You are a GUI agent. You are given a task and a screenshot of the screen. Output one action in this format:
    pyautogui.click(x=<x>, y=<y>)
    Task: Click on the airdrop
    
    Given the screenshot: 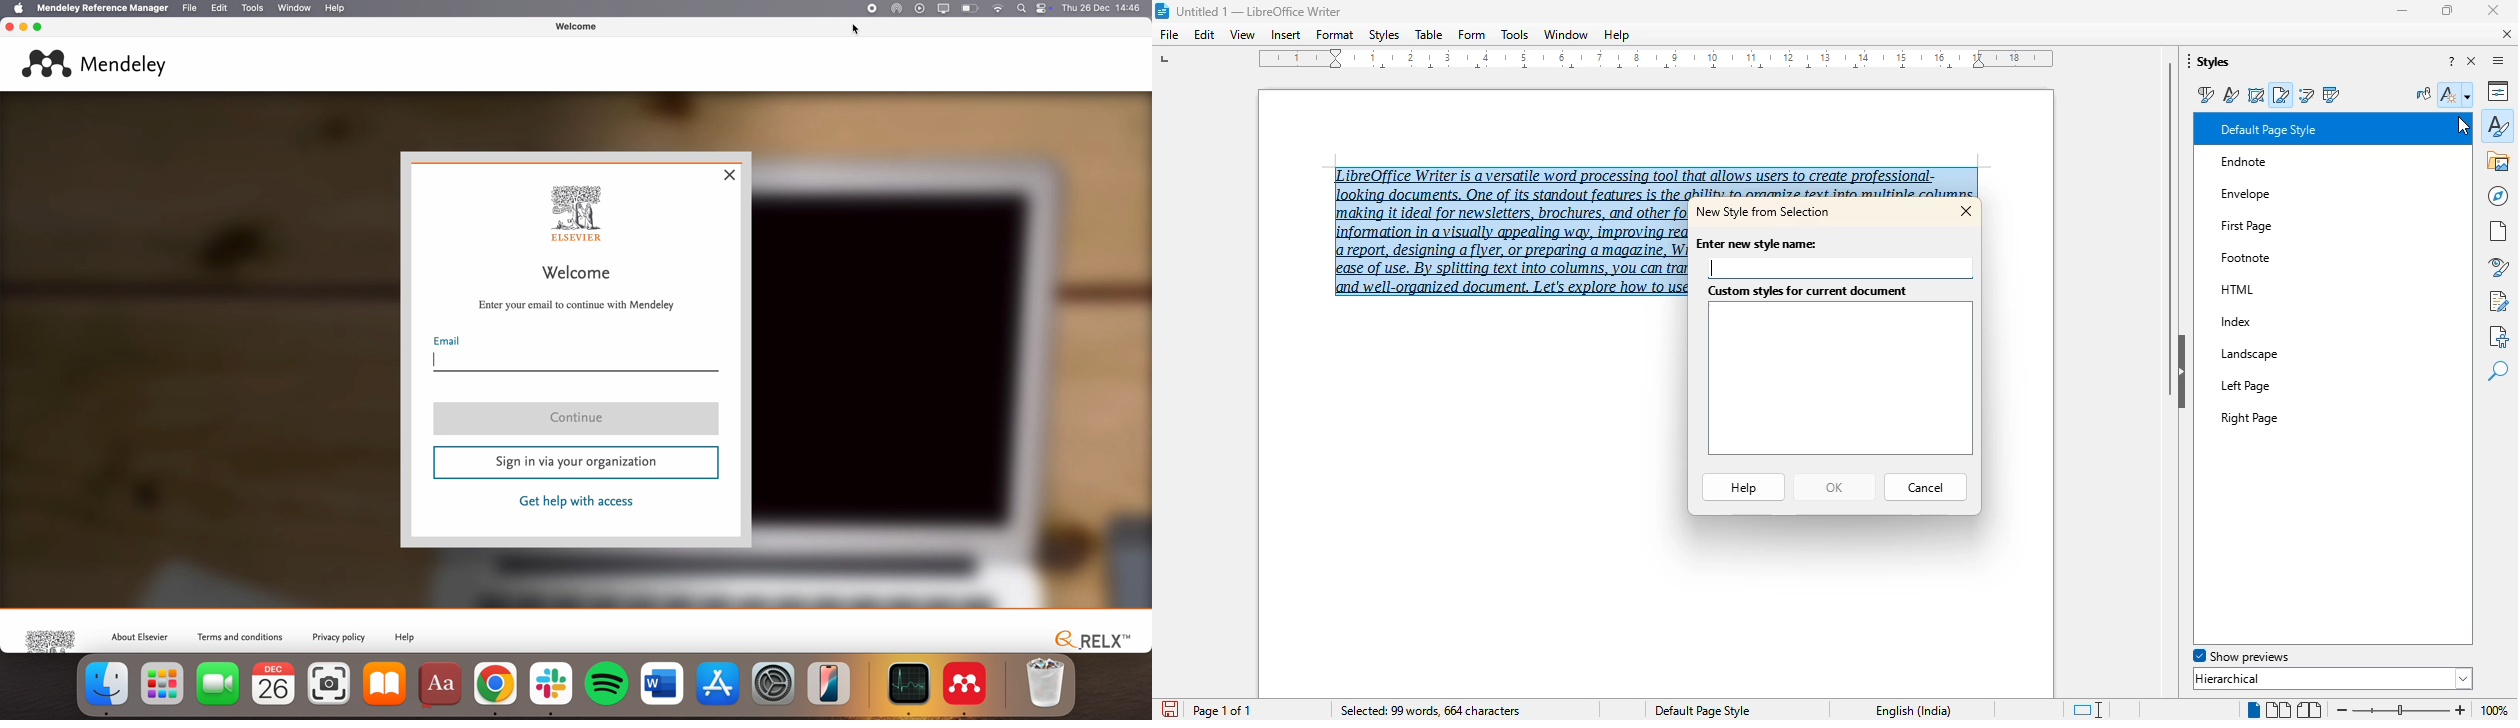 What is the action you would take?
    pyautogui.click(x=897, y=8)
    